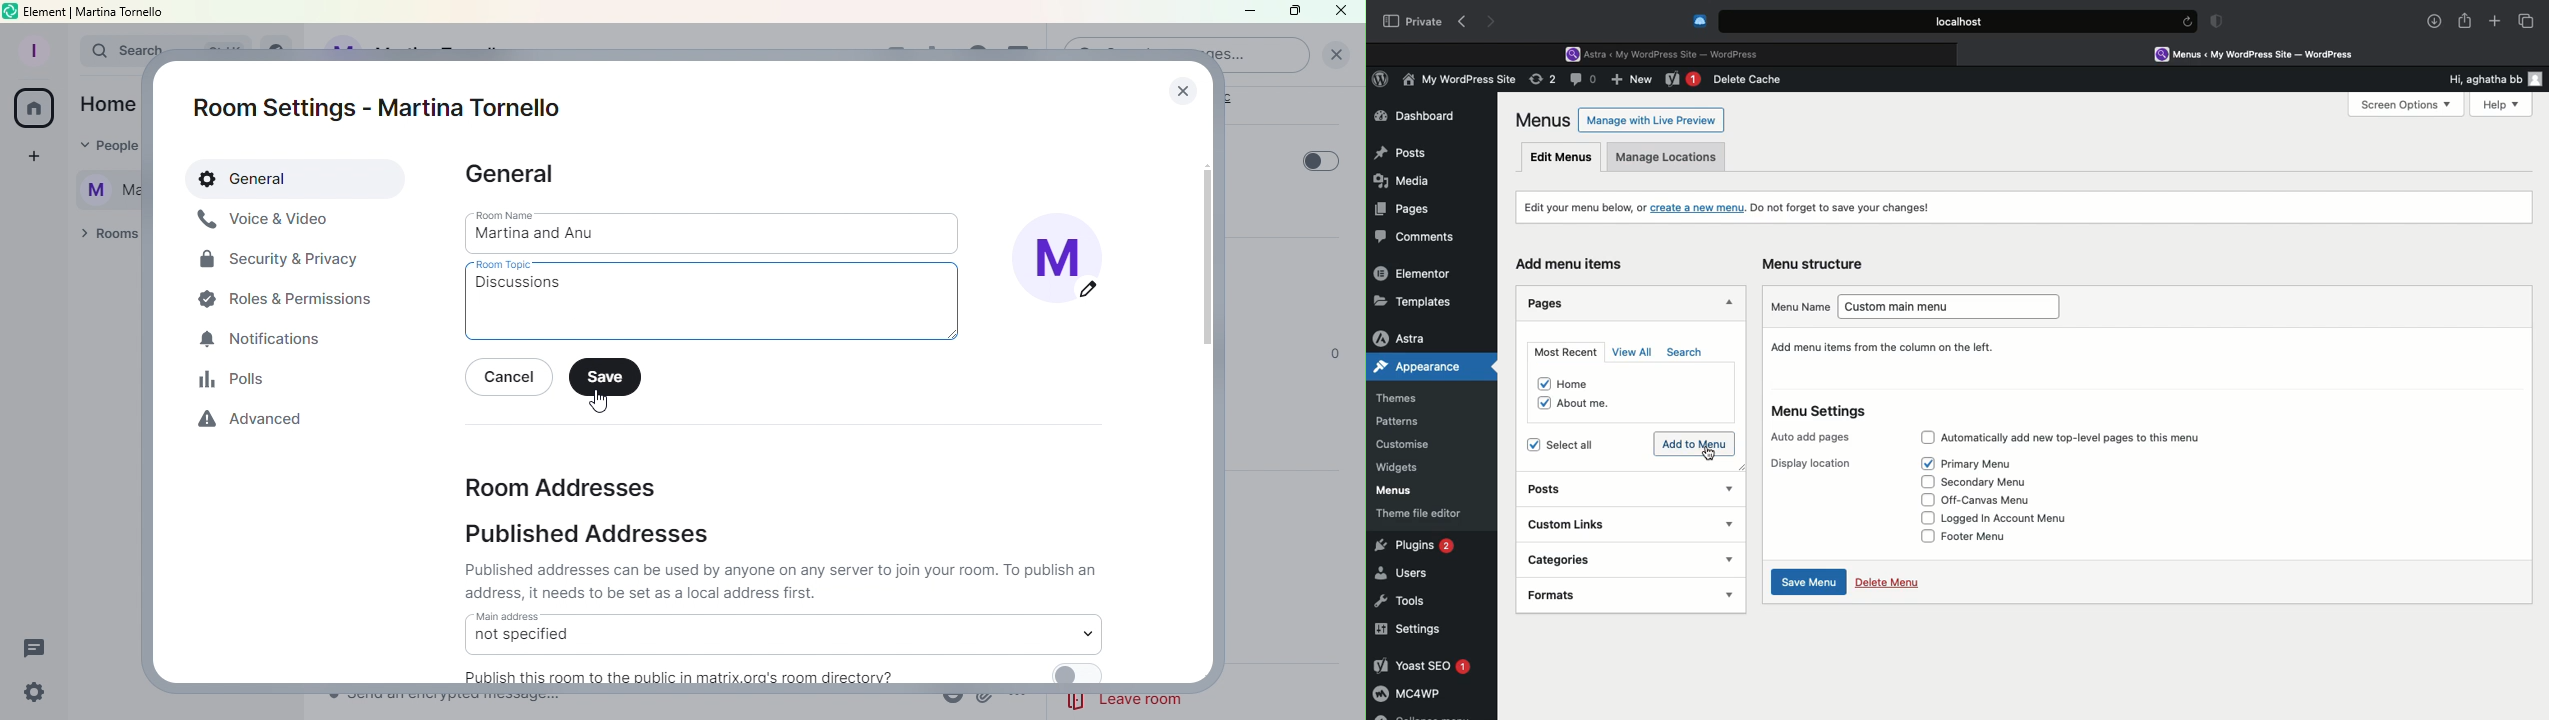  I want to click on Save, so click(610, 378).